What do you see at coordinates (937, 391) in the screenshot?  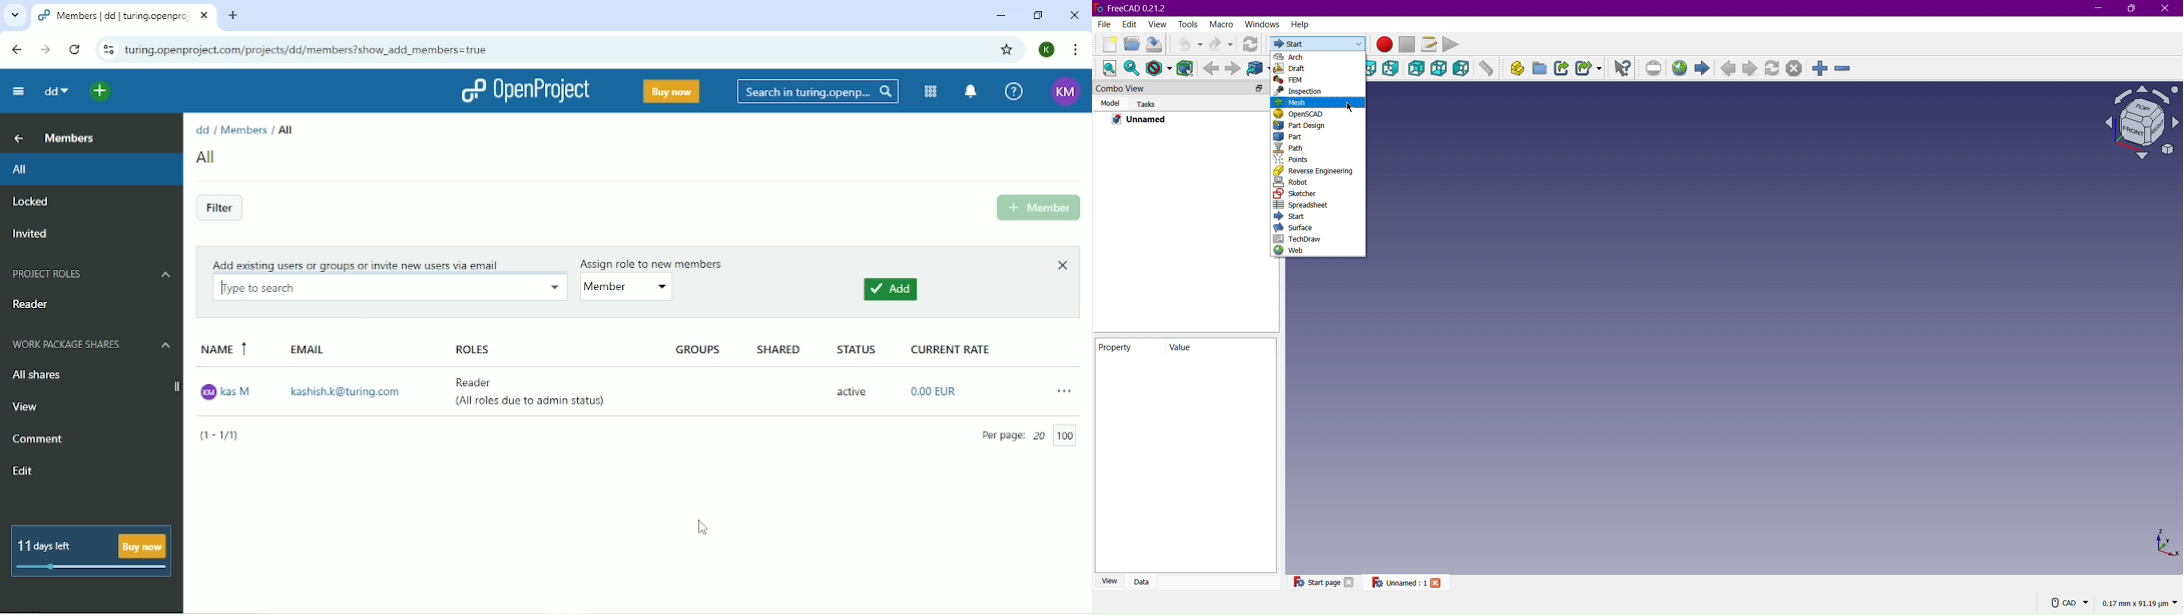 I see `0.00EUR` at bounding box center [937, 391].